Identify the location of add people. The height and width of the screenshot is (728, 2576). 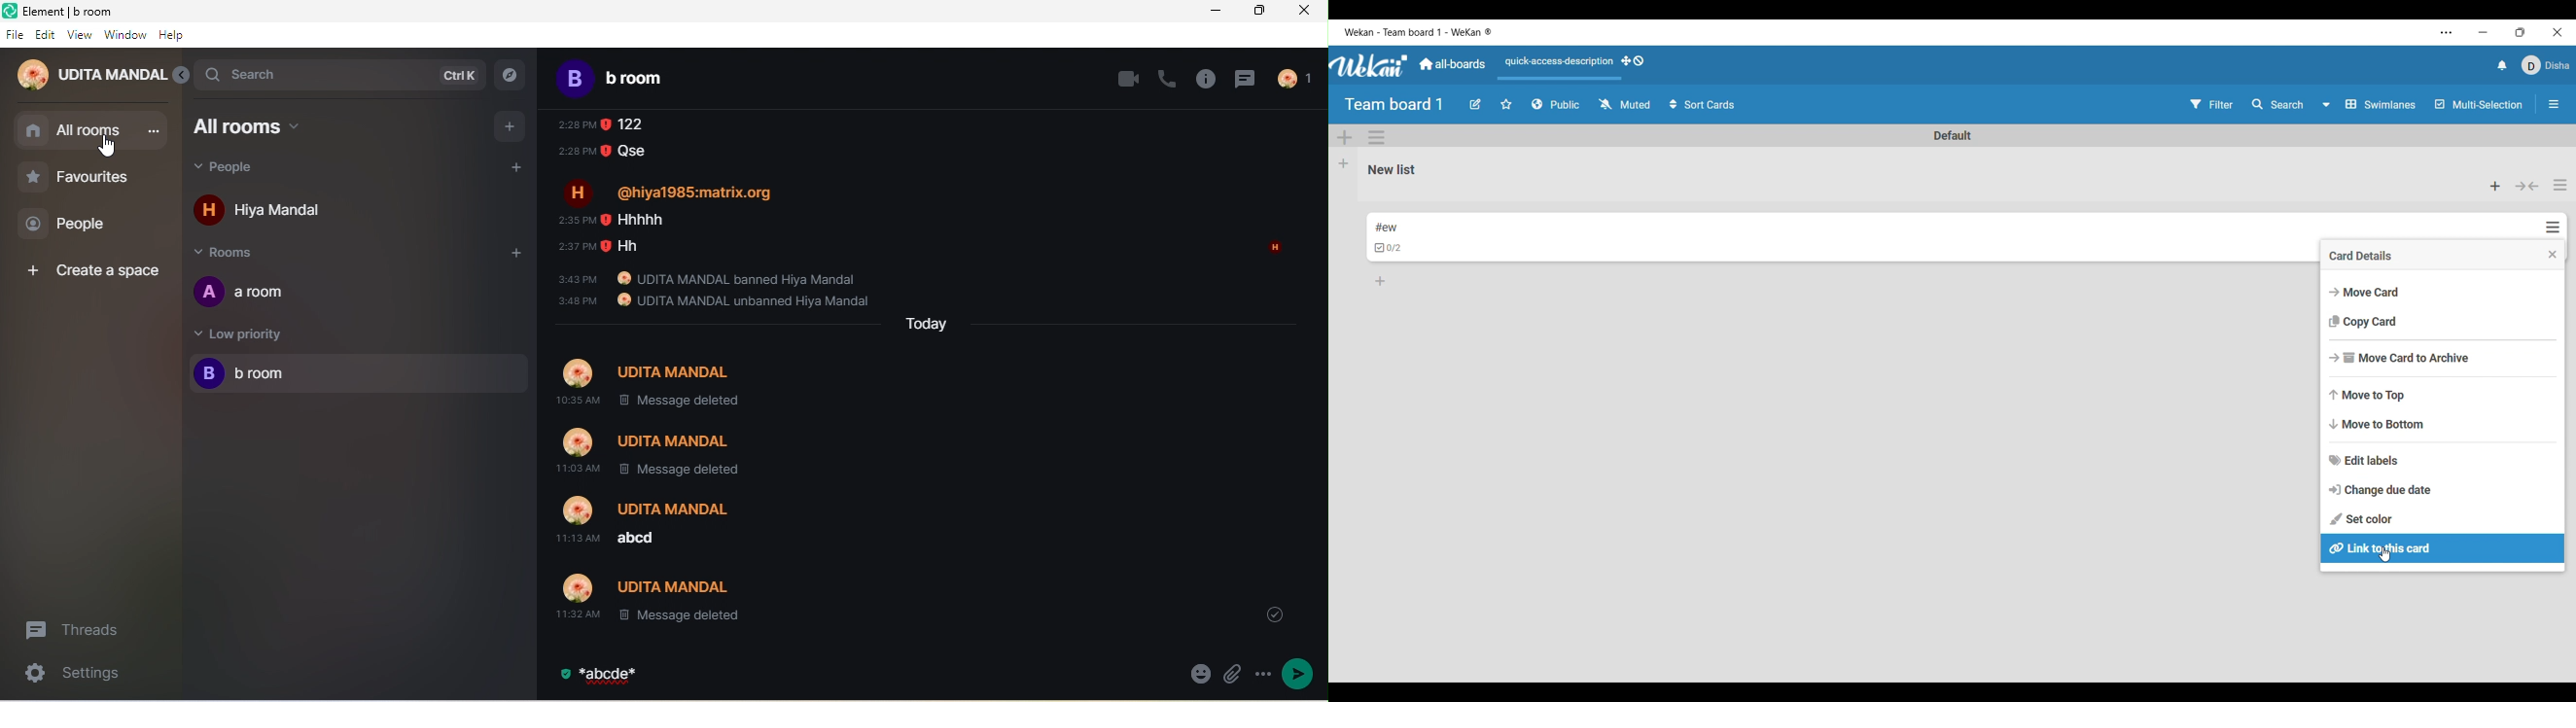
(509, 165).